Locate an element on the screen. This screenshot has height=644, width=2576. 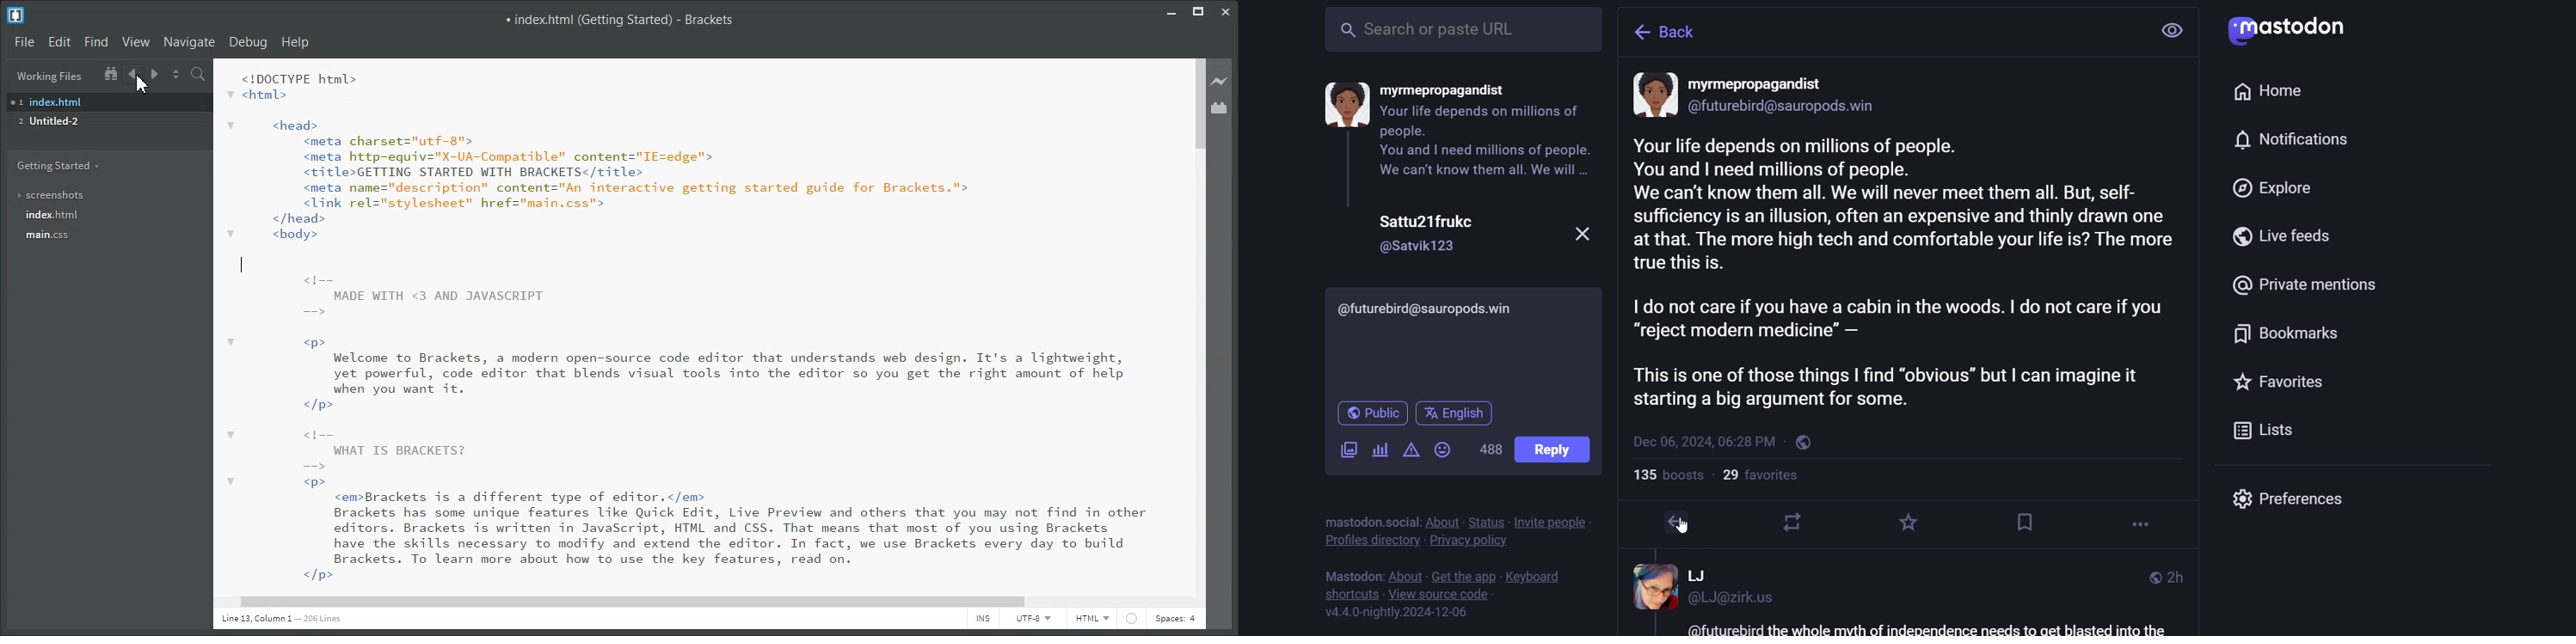
status is located at coordinates (1488, 522).